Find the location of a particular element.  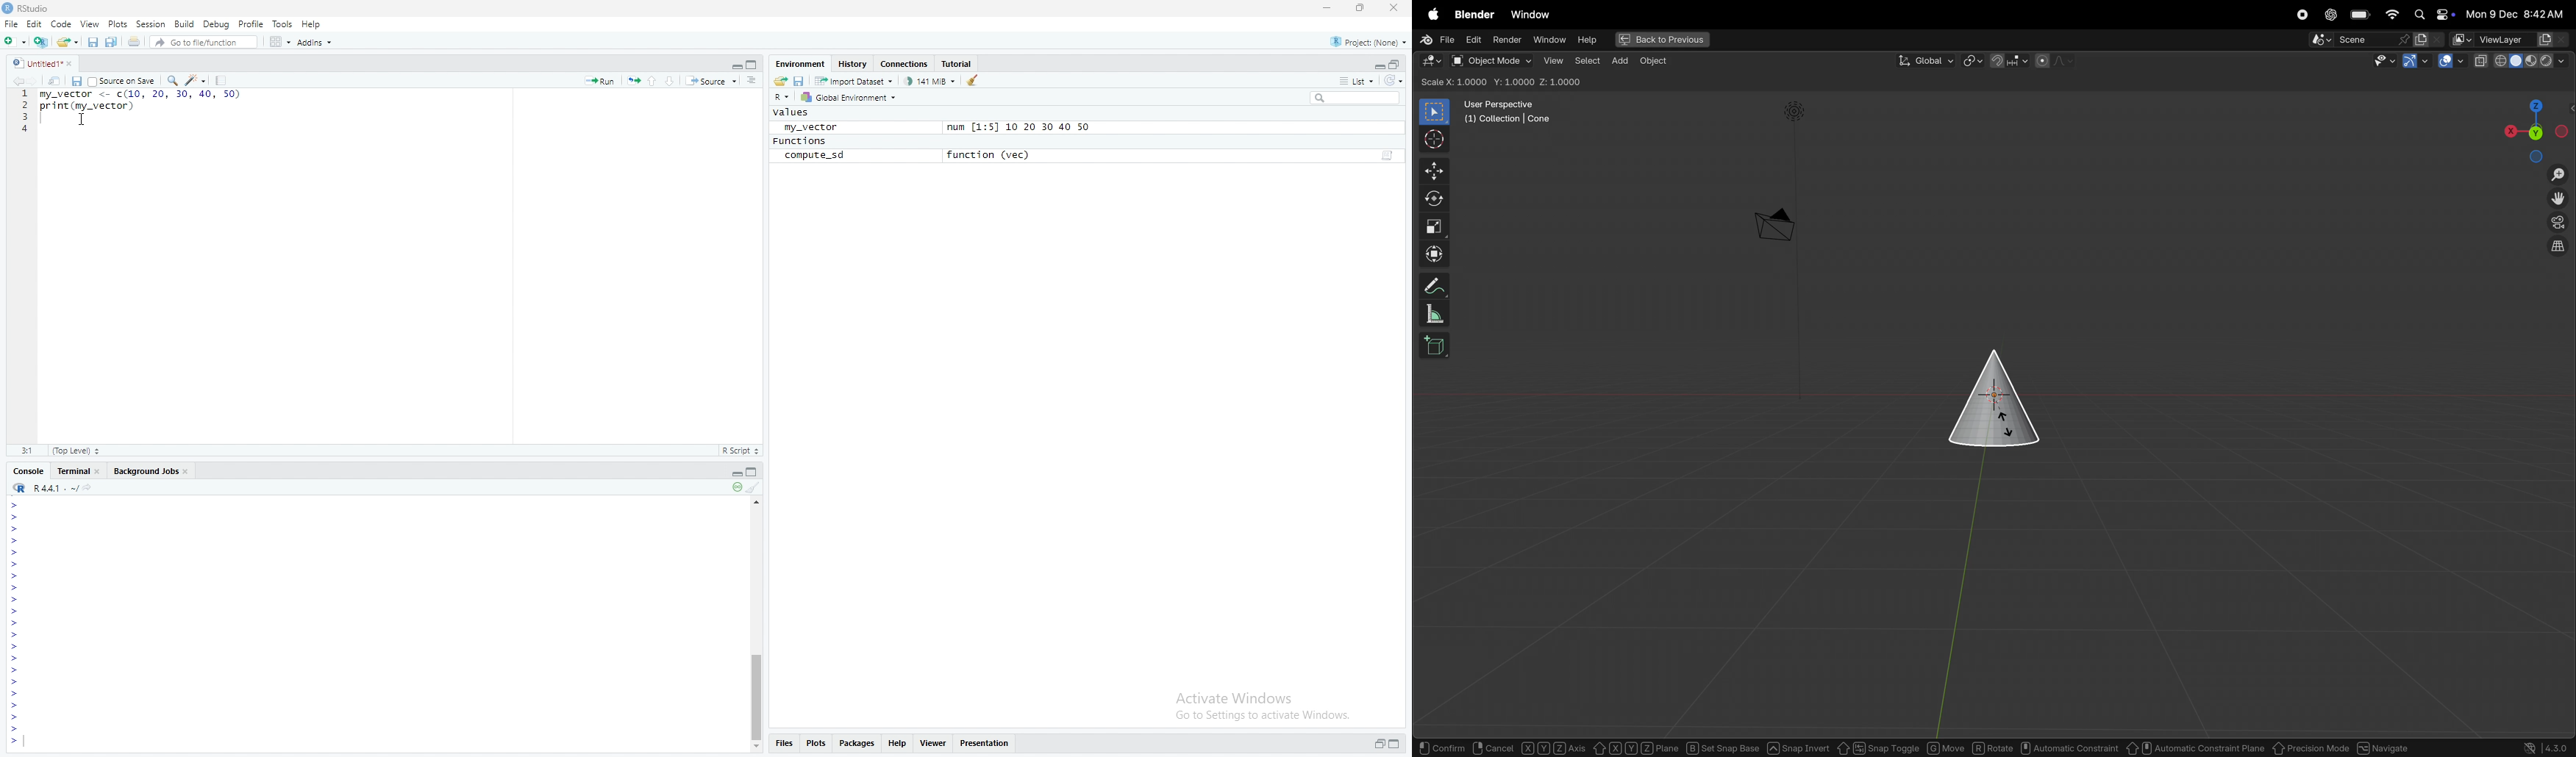

List is located at coordinates (1355, 80).